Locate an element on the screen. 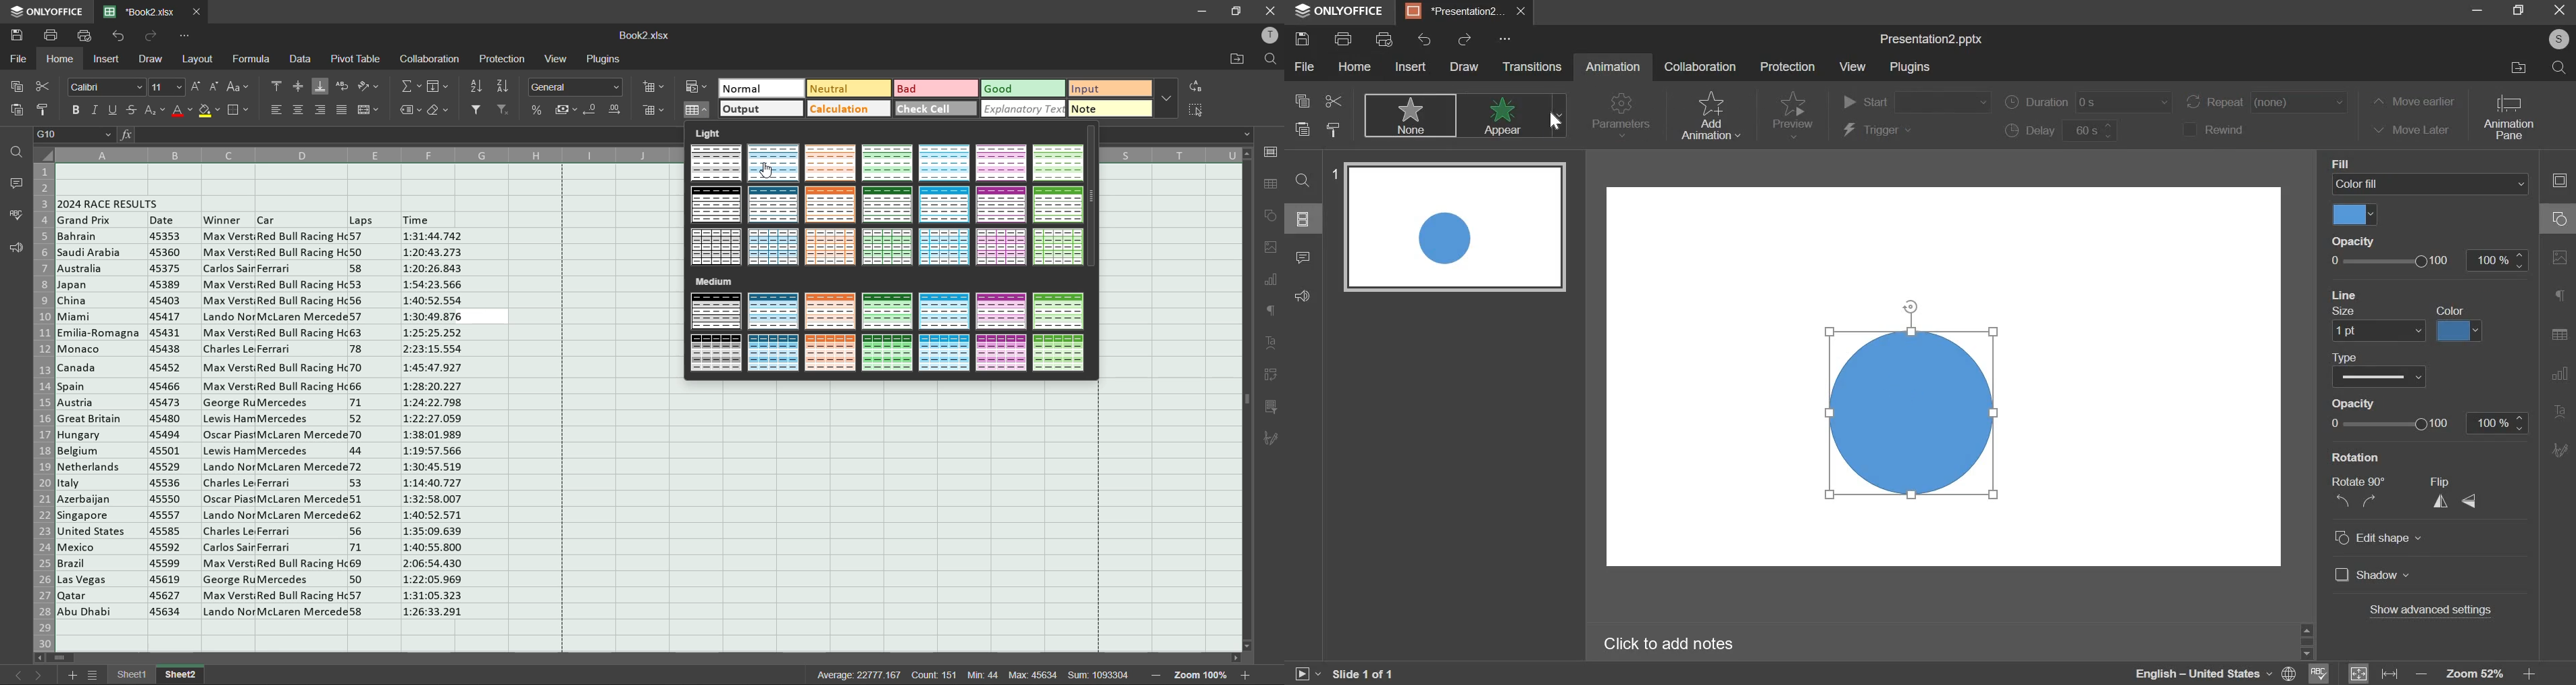 The width and height of the screenshot is (2576, 700). collaboration is located at coordinates (429, 59).